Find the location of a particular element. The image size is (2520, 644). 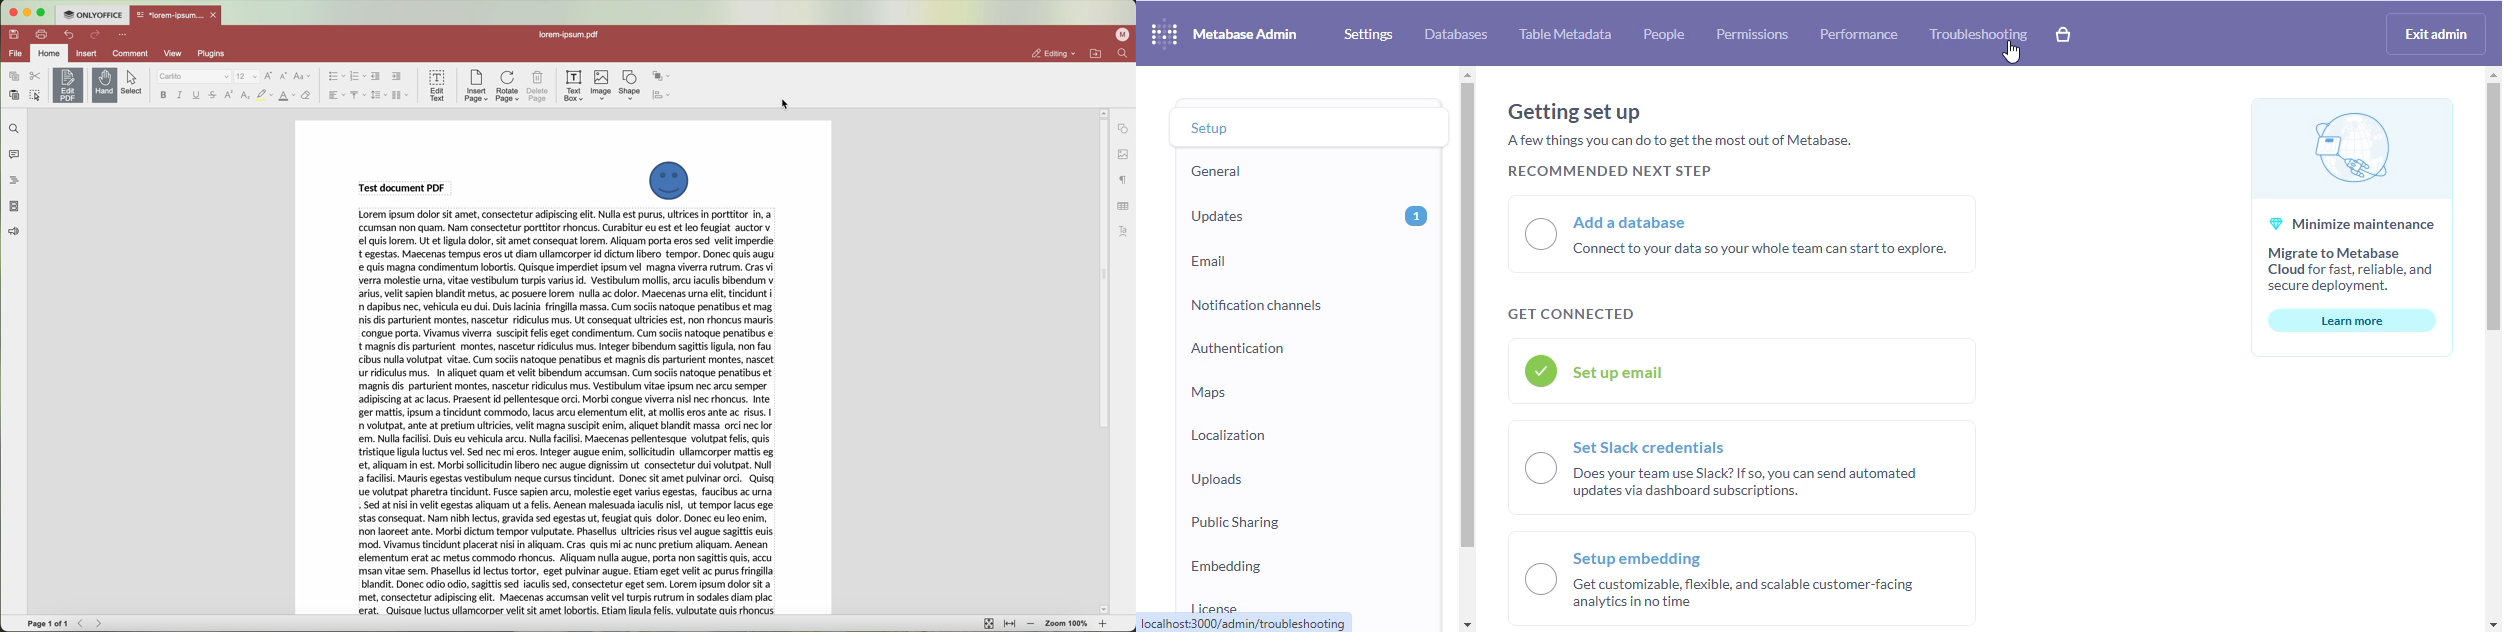

maps is located at coordinates (1209, 391).